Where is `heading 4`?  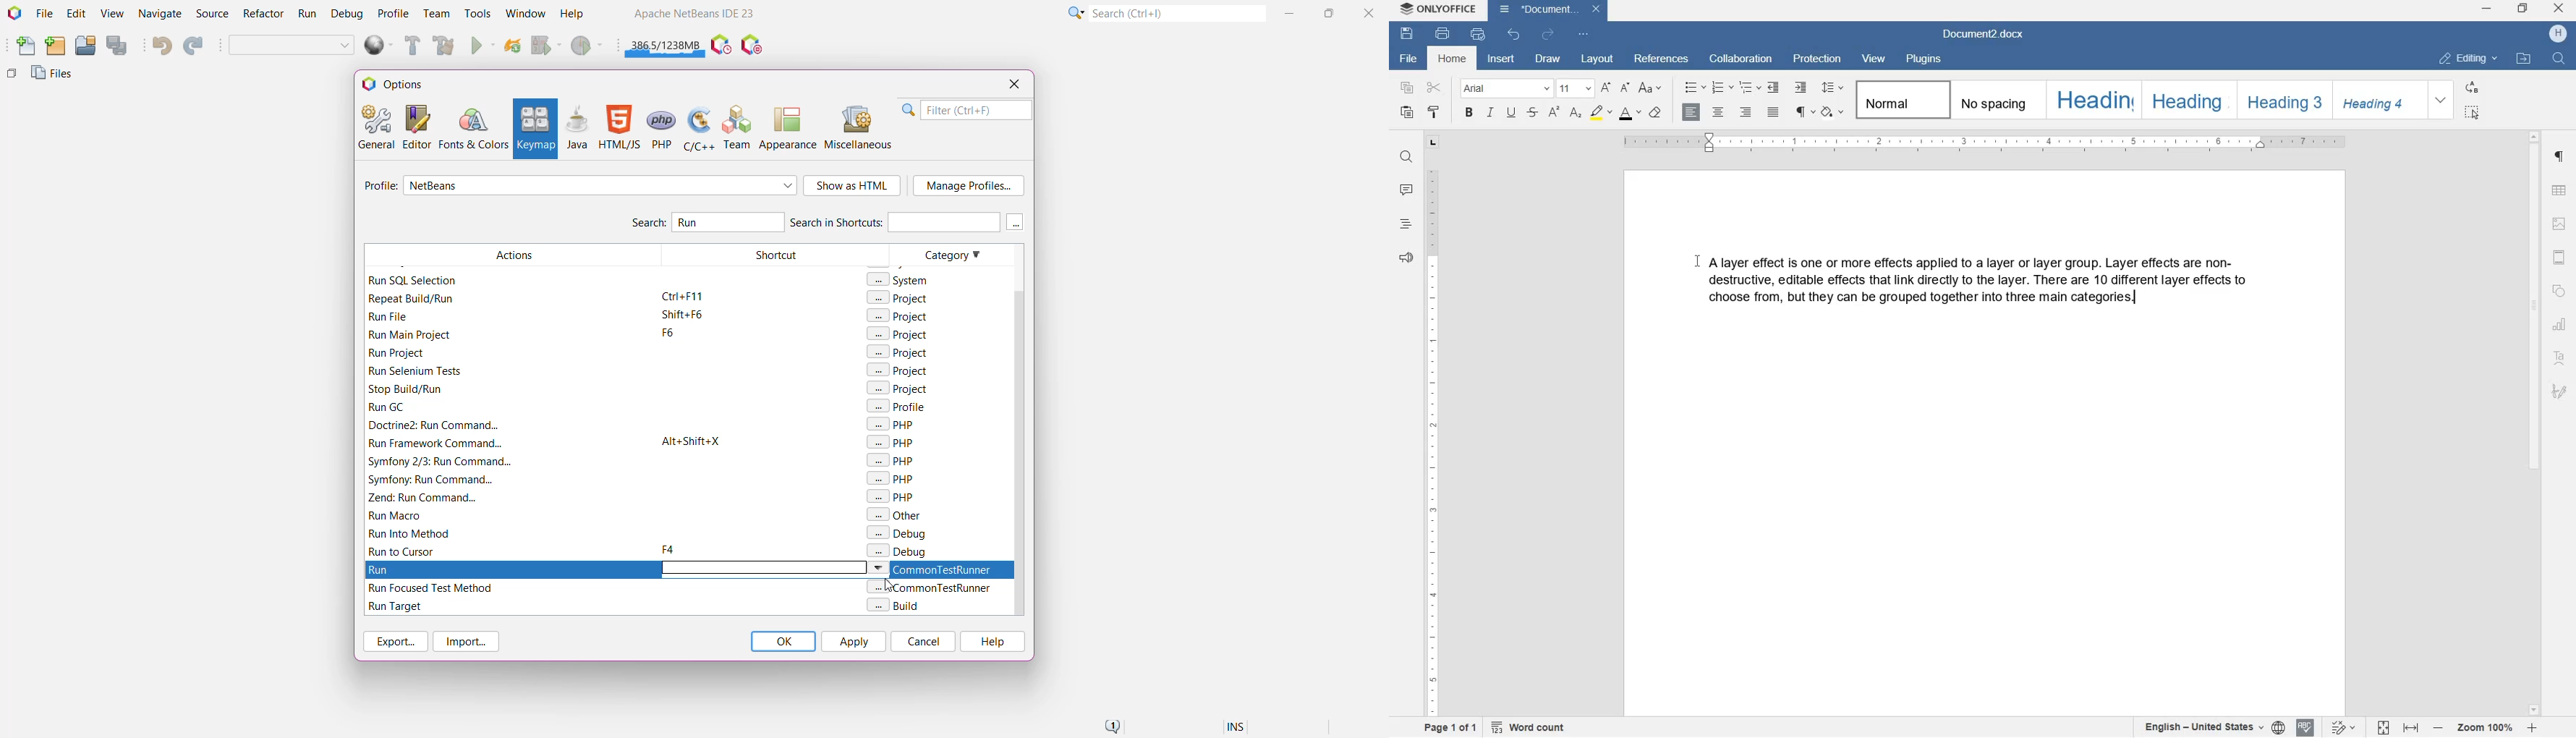 heading 4 is located at coordinates (2380, 100).